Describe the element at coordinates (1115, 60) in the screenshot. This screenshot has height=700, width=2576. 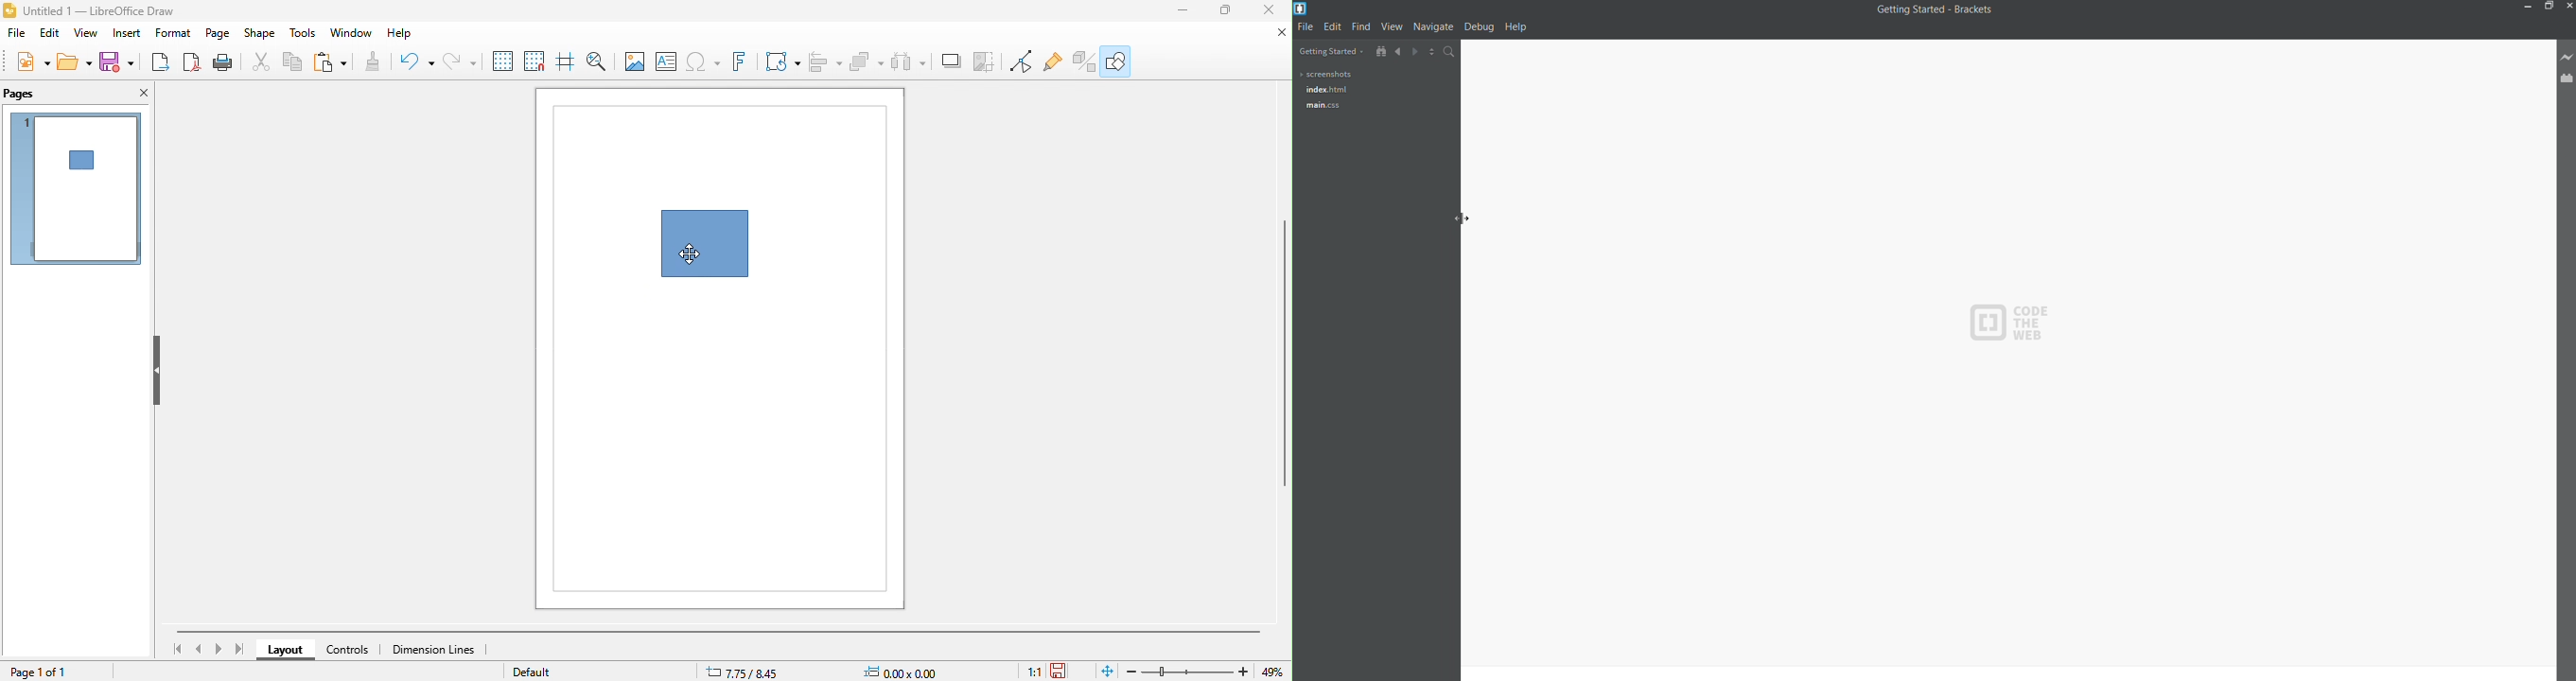
I see `show draw function` at that location.